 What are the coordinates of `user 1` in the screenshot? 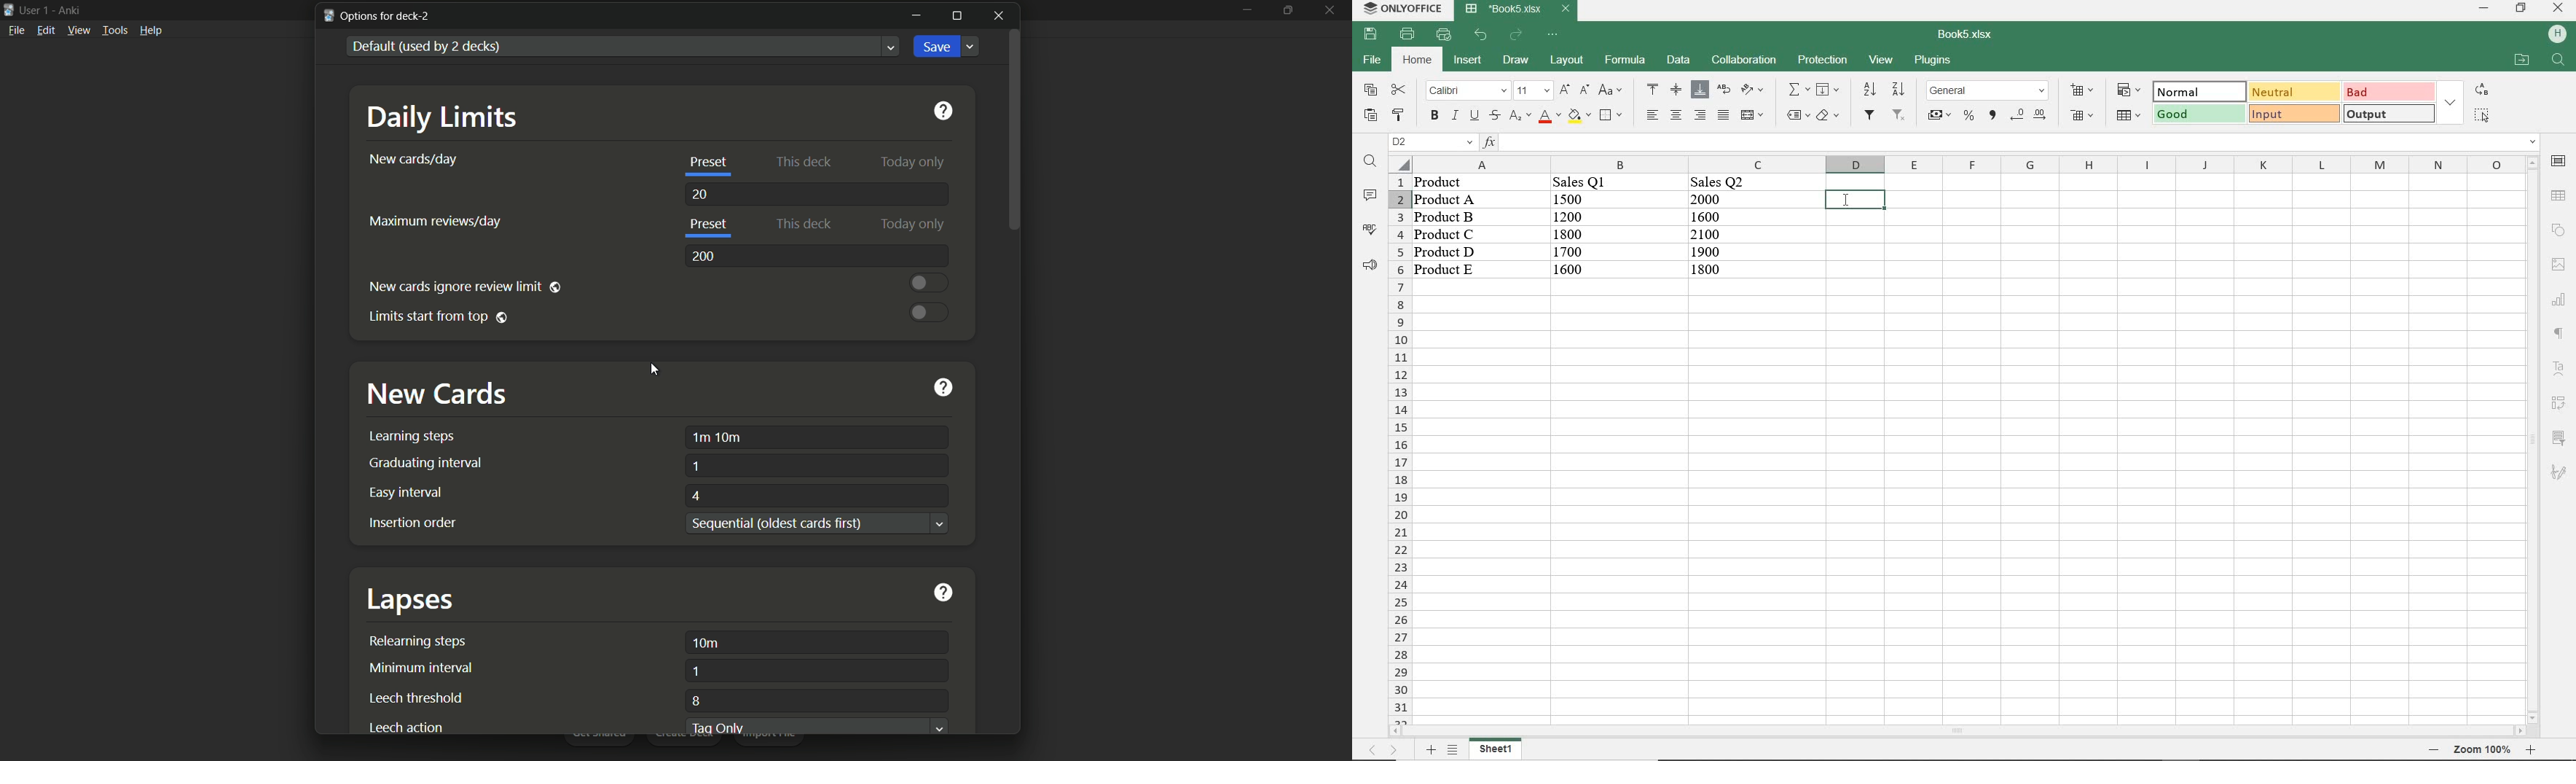 It's located at (35, 11).